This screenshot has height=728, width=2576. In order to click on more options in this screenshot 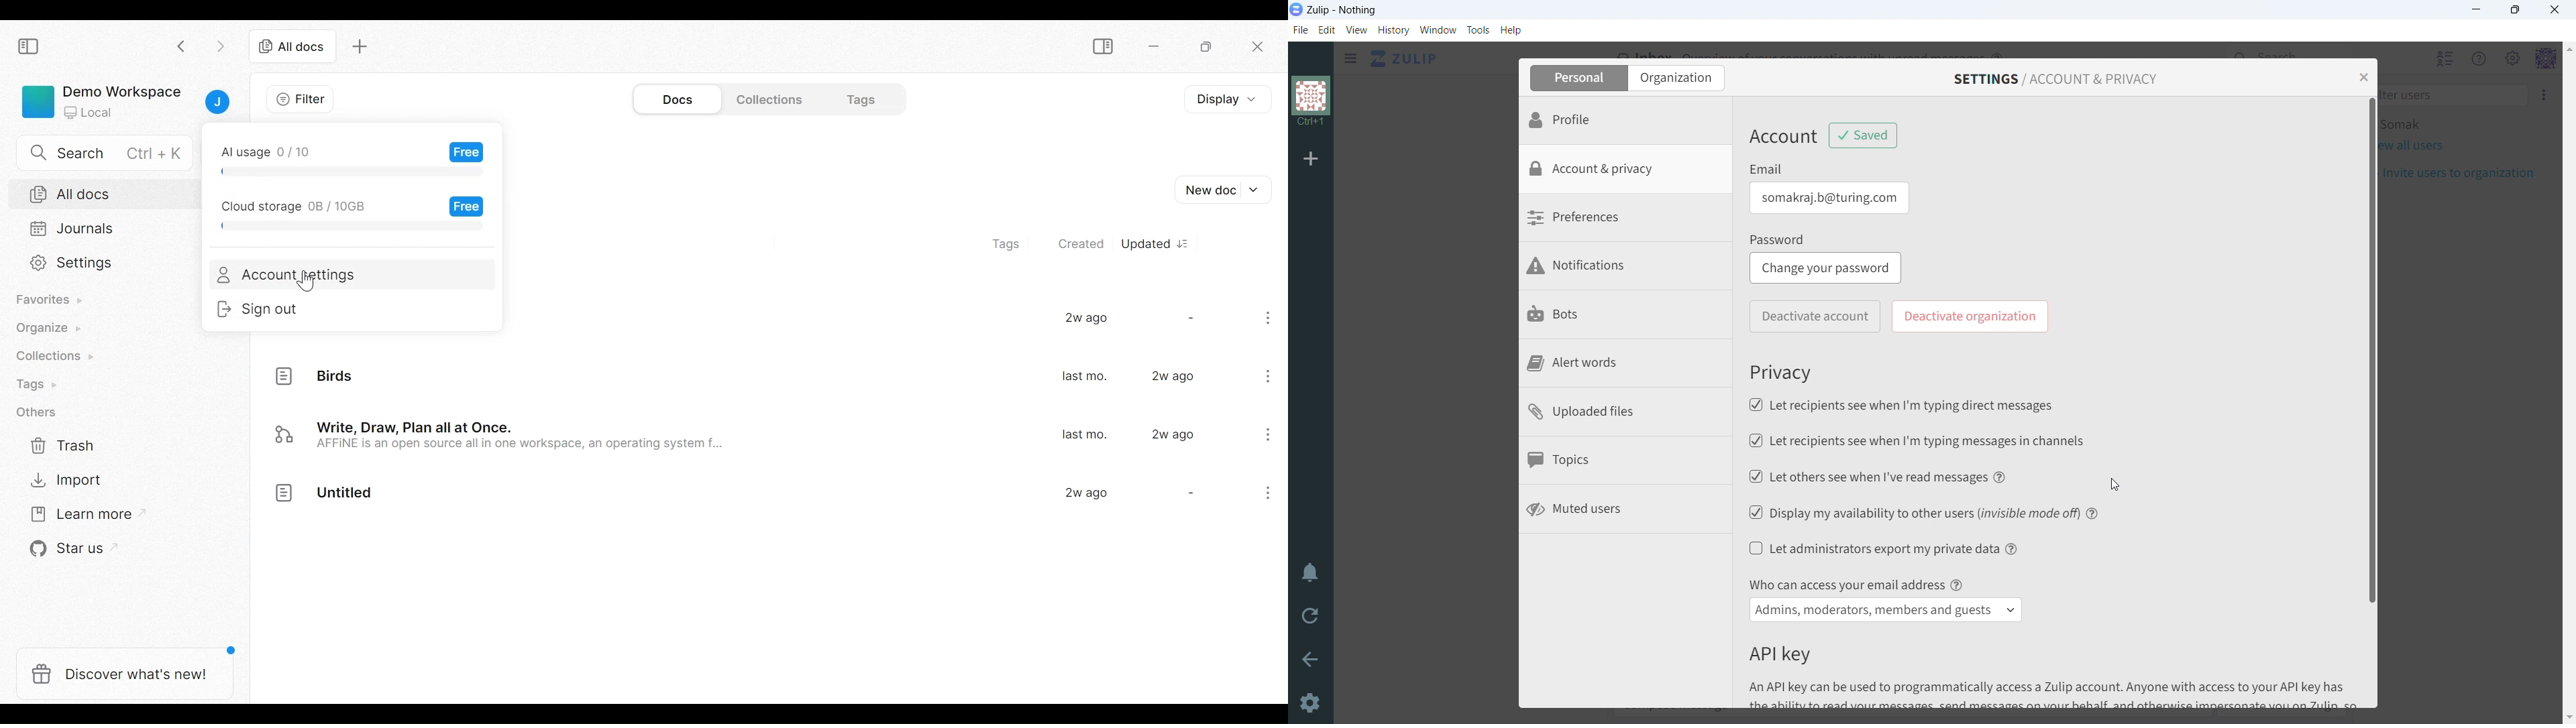, I will do `click(1269, 375)`.